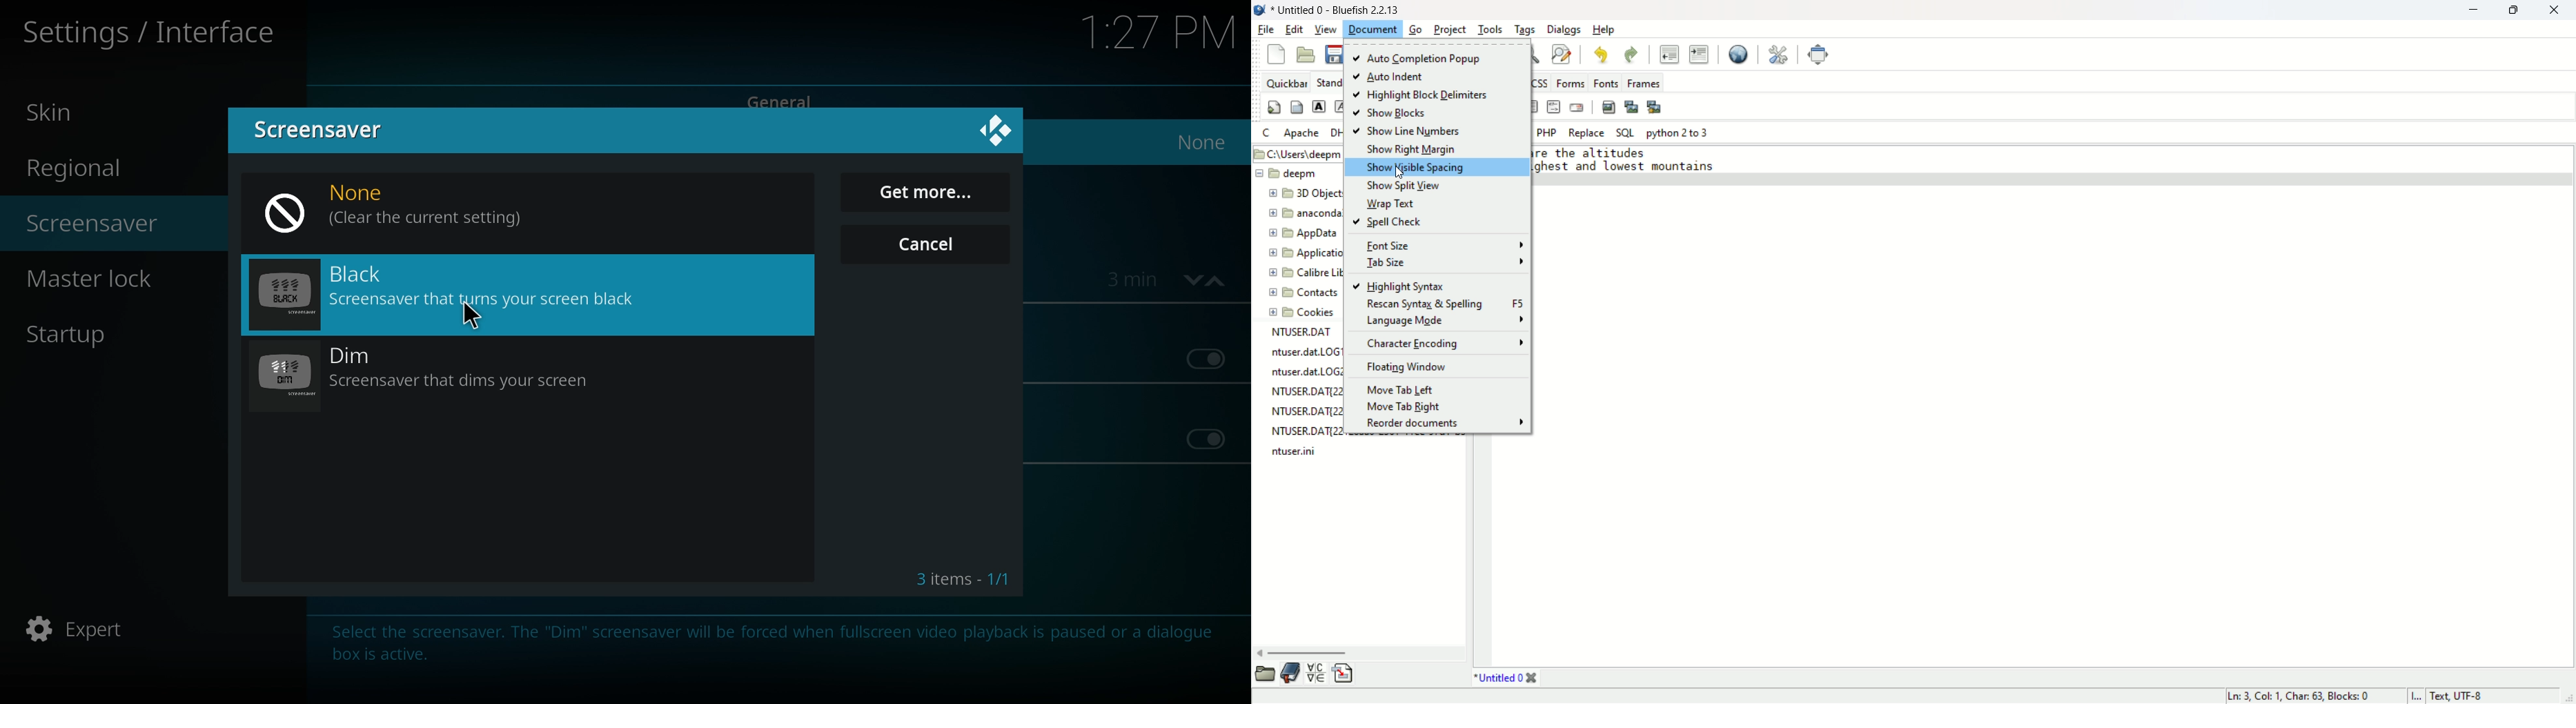  What do you see at coordinates (2557, 10) in the screenshot?
I see `close` at bounding box center [2557, 10].